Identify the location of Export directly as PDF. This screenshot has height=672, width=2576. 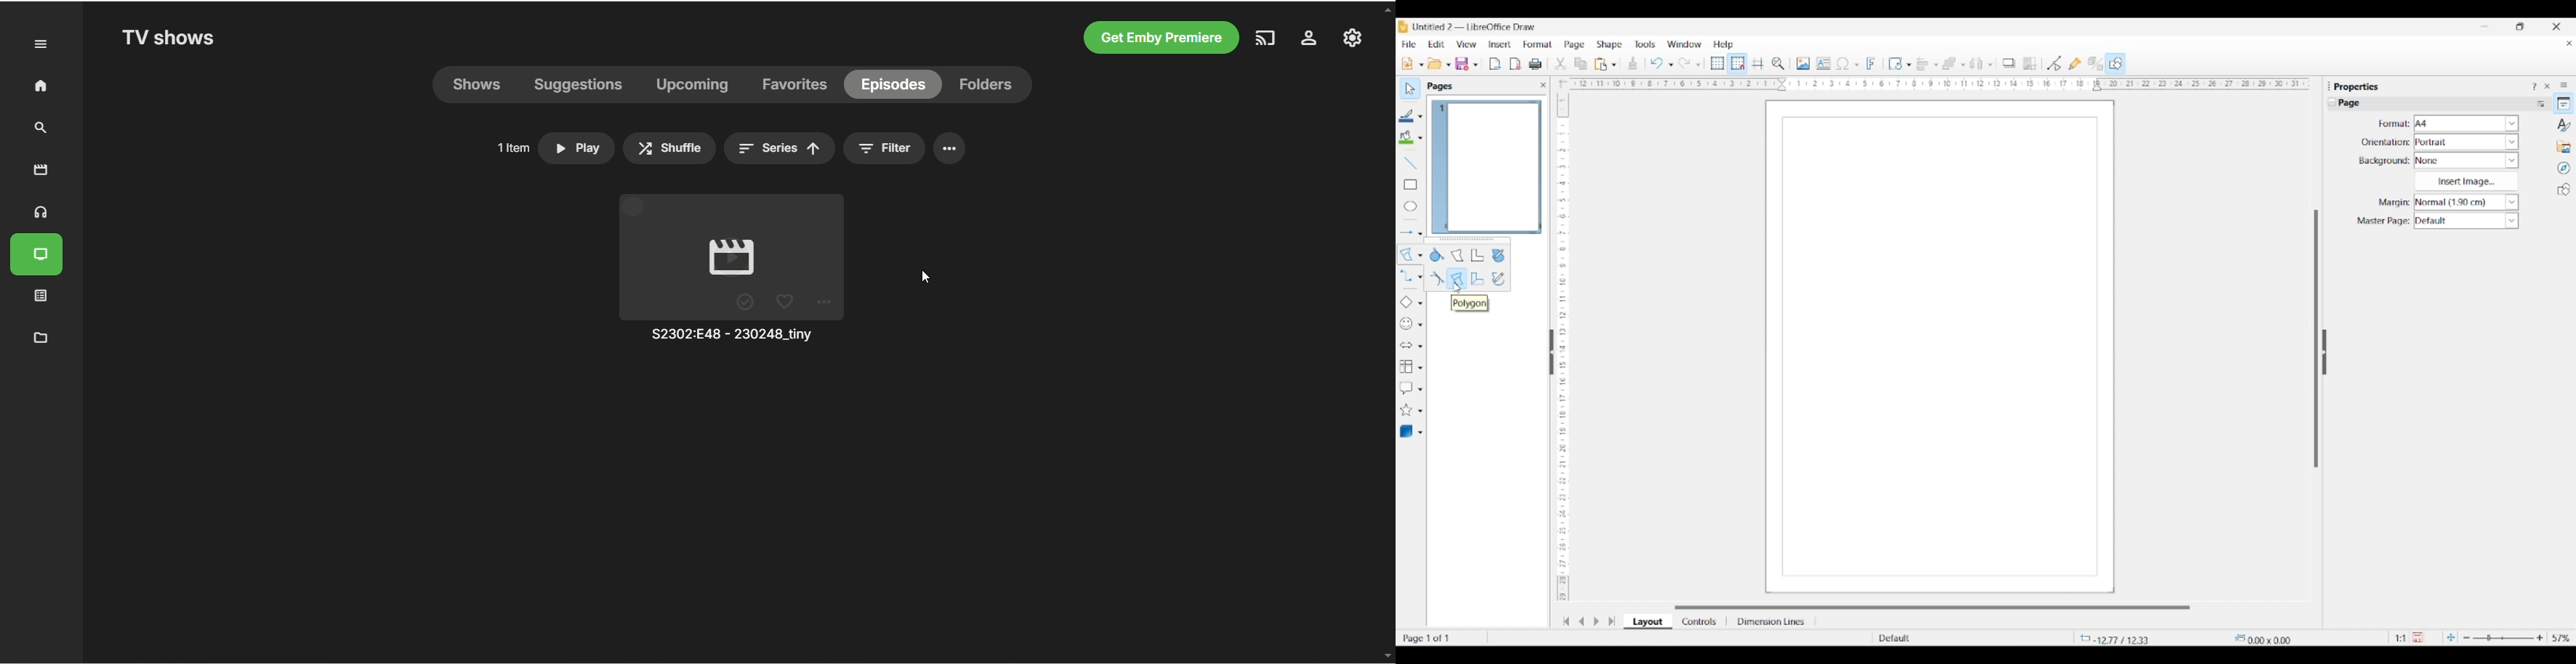
(1516, 65).